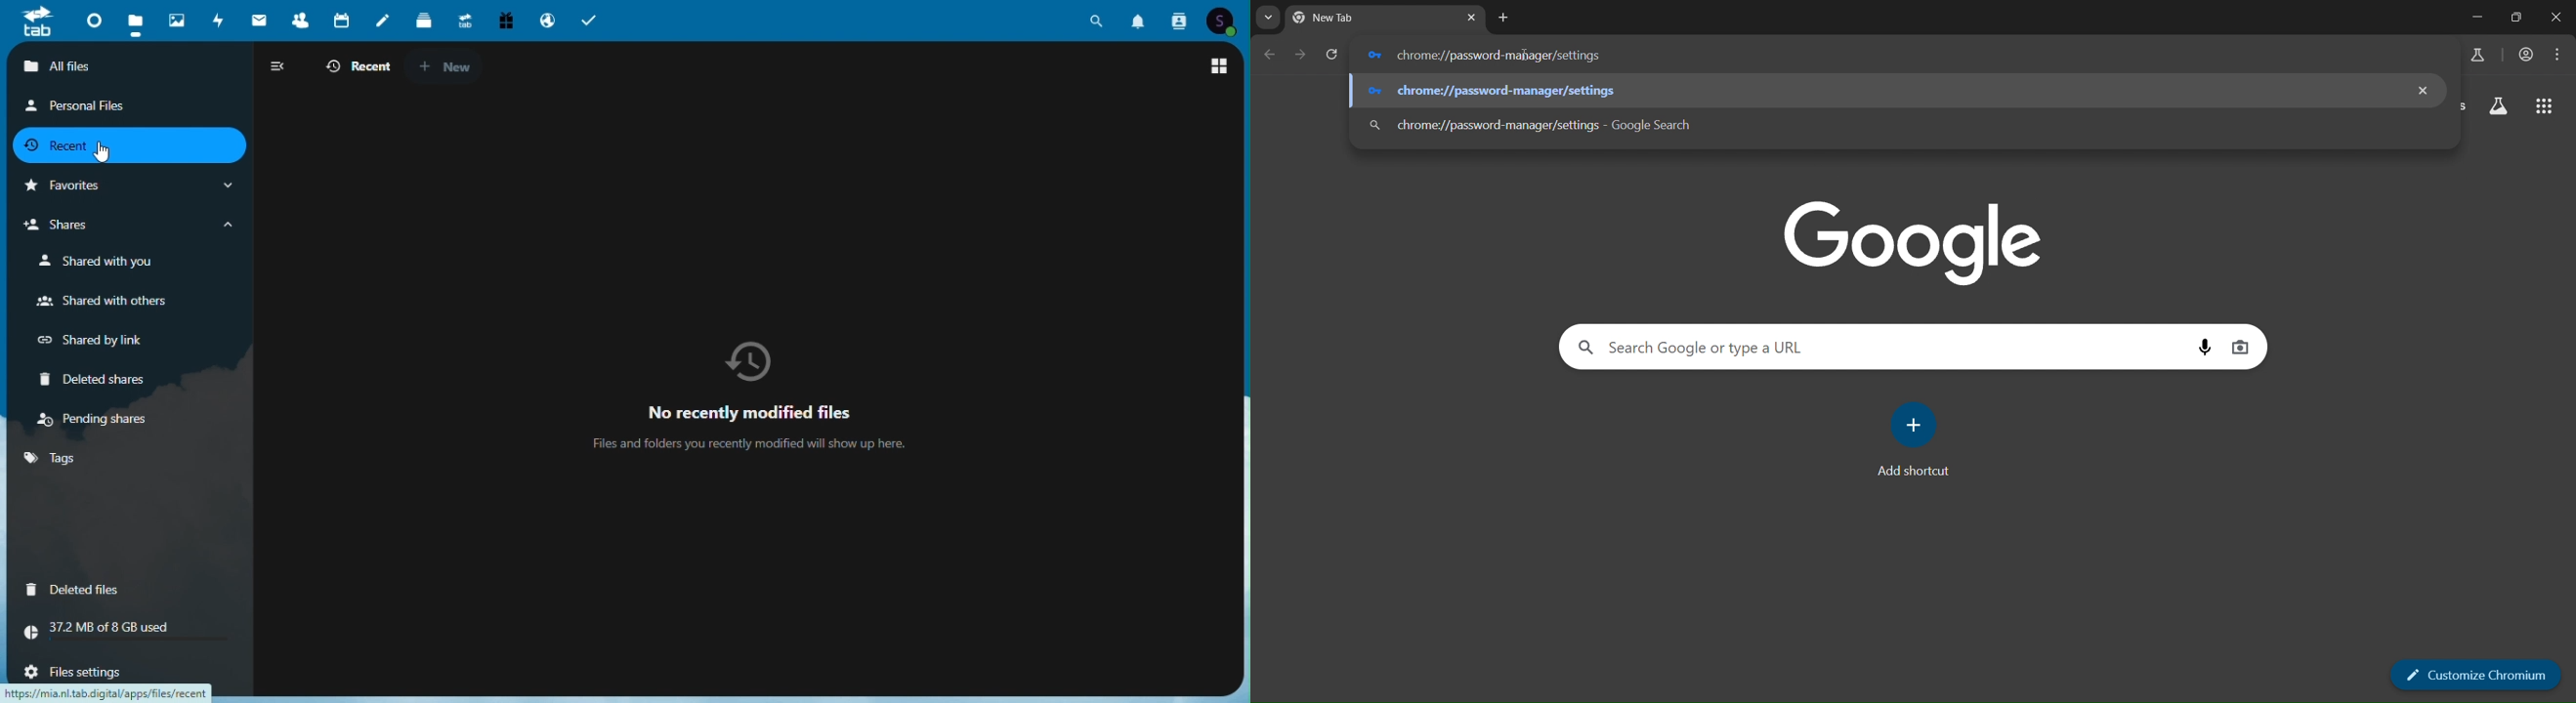  I want to click on Upgrade, so click(464, 21).